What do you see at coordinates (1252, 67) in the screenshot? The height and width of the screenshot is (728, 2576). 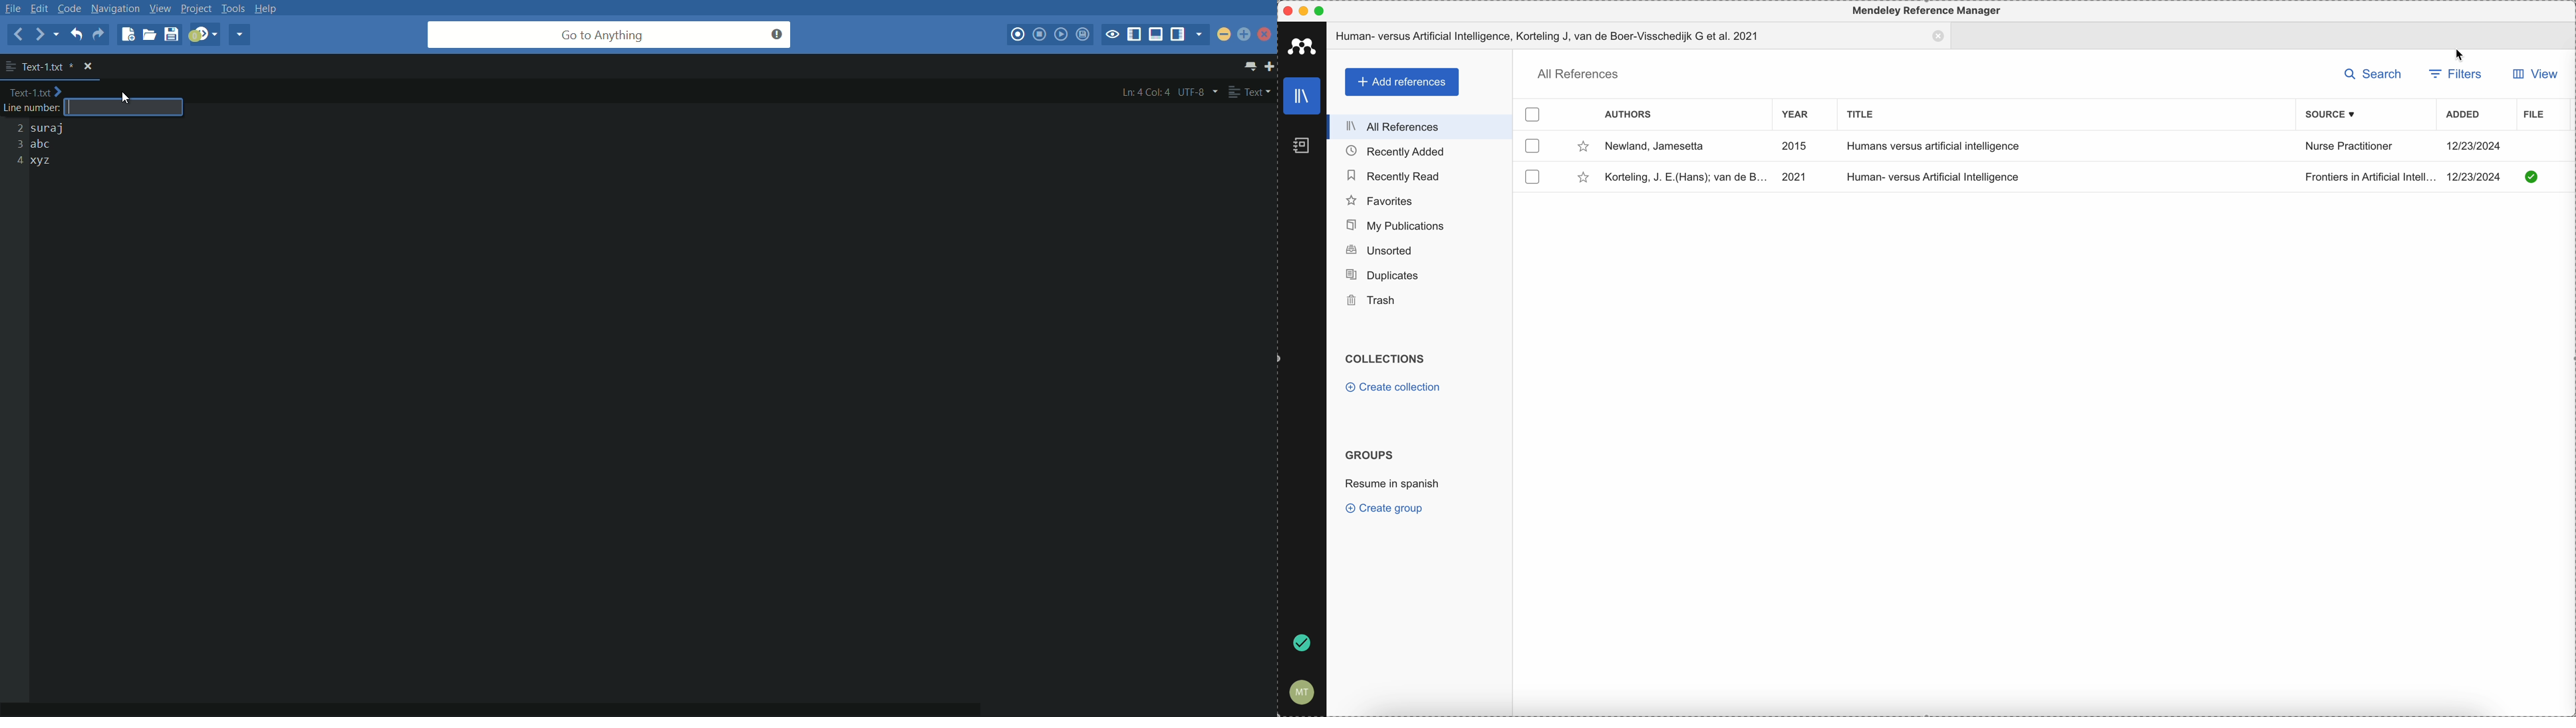 I see `show all tabs` at bounding box center [1252, 67].